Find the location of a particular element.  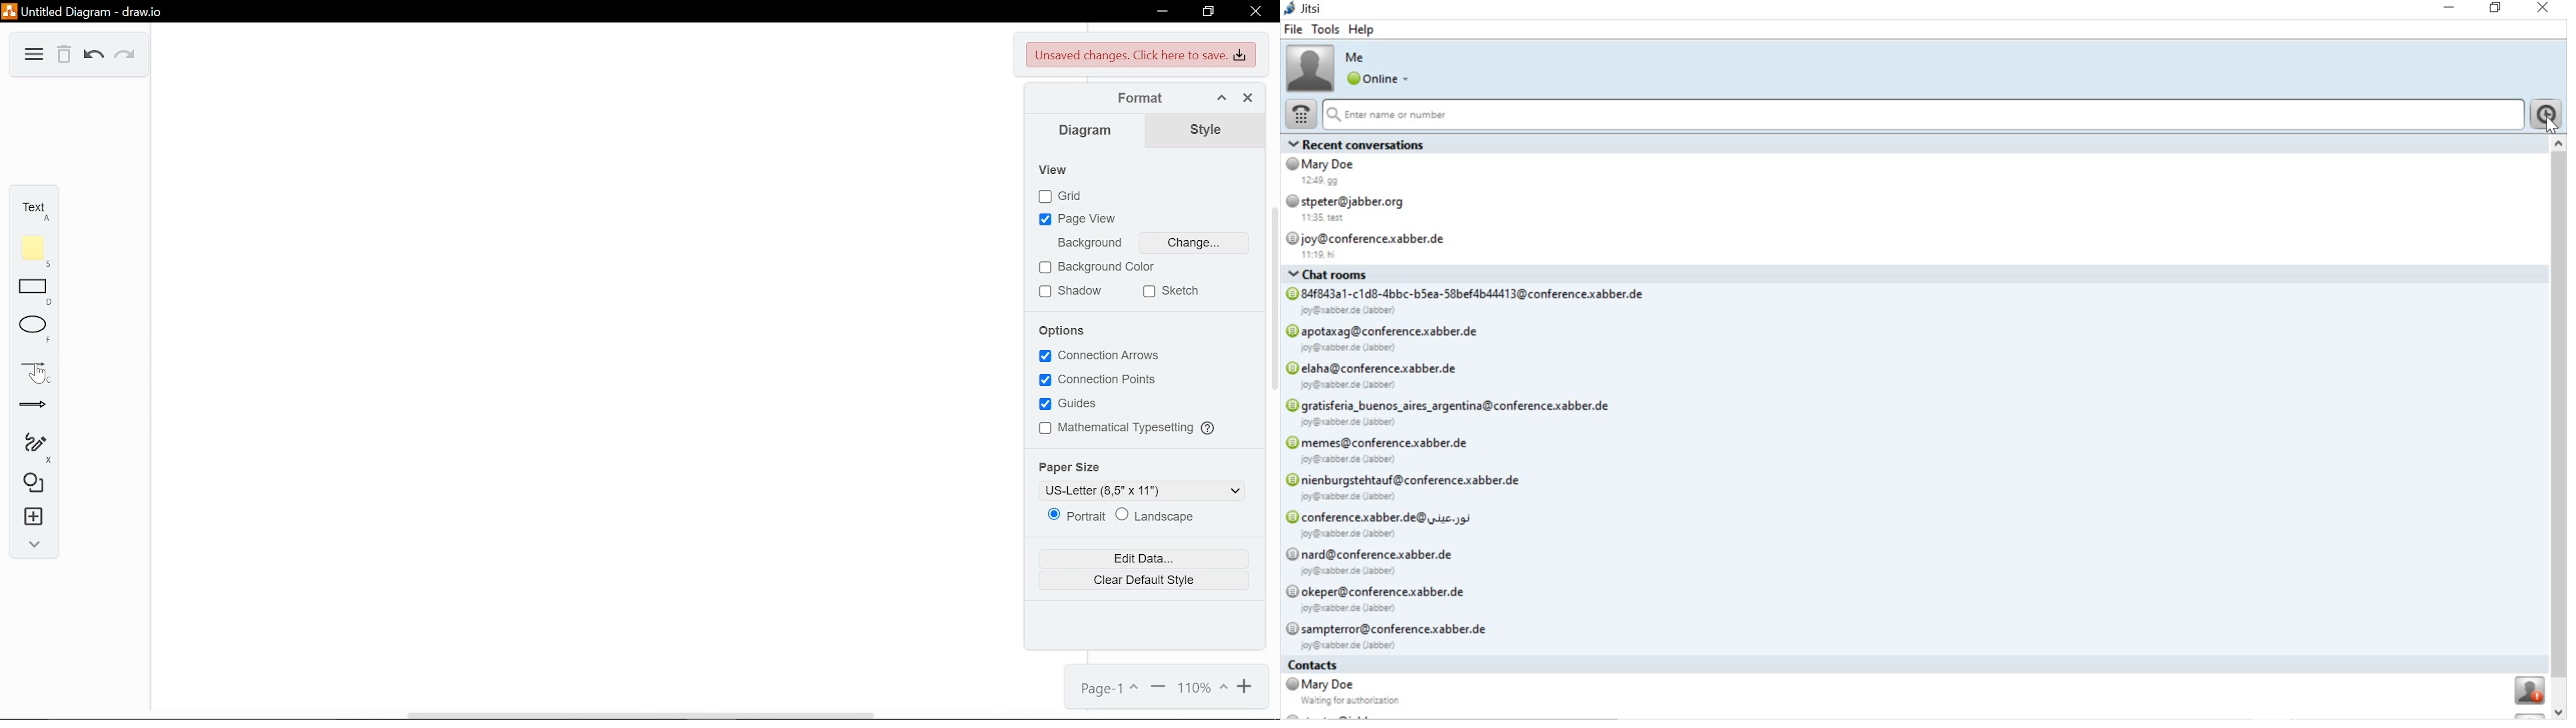

Connection points is located at coordinates (1102, 381).